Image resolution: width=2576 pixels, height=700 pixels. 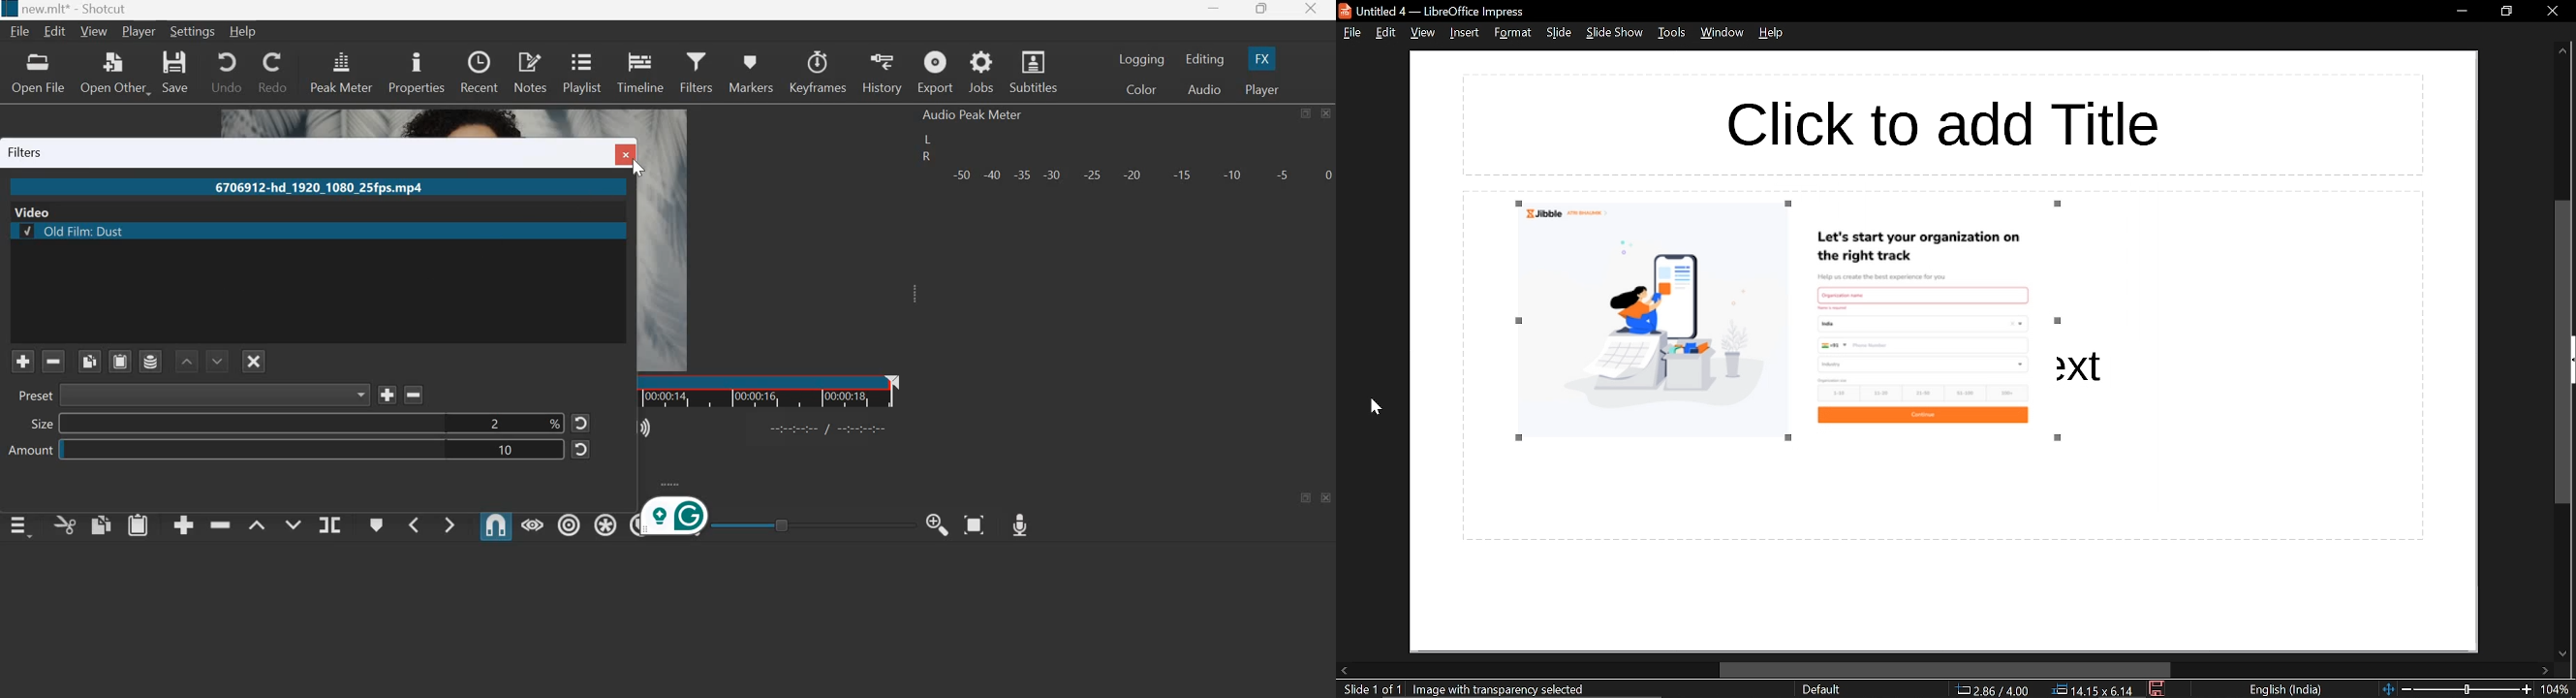 What do you see at coordinates (388, 394) in the screenshot?
I see `` at bounding box center [388, 394].